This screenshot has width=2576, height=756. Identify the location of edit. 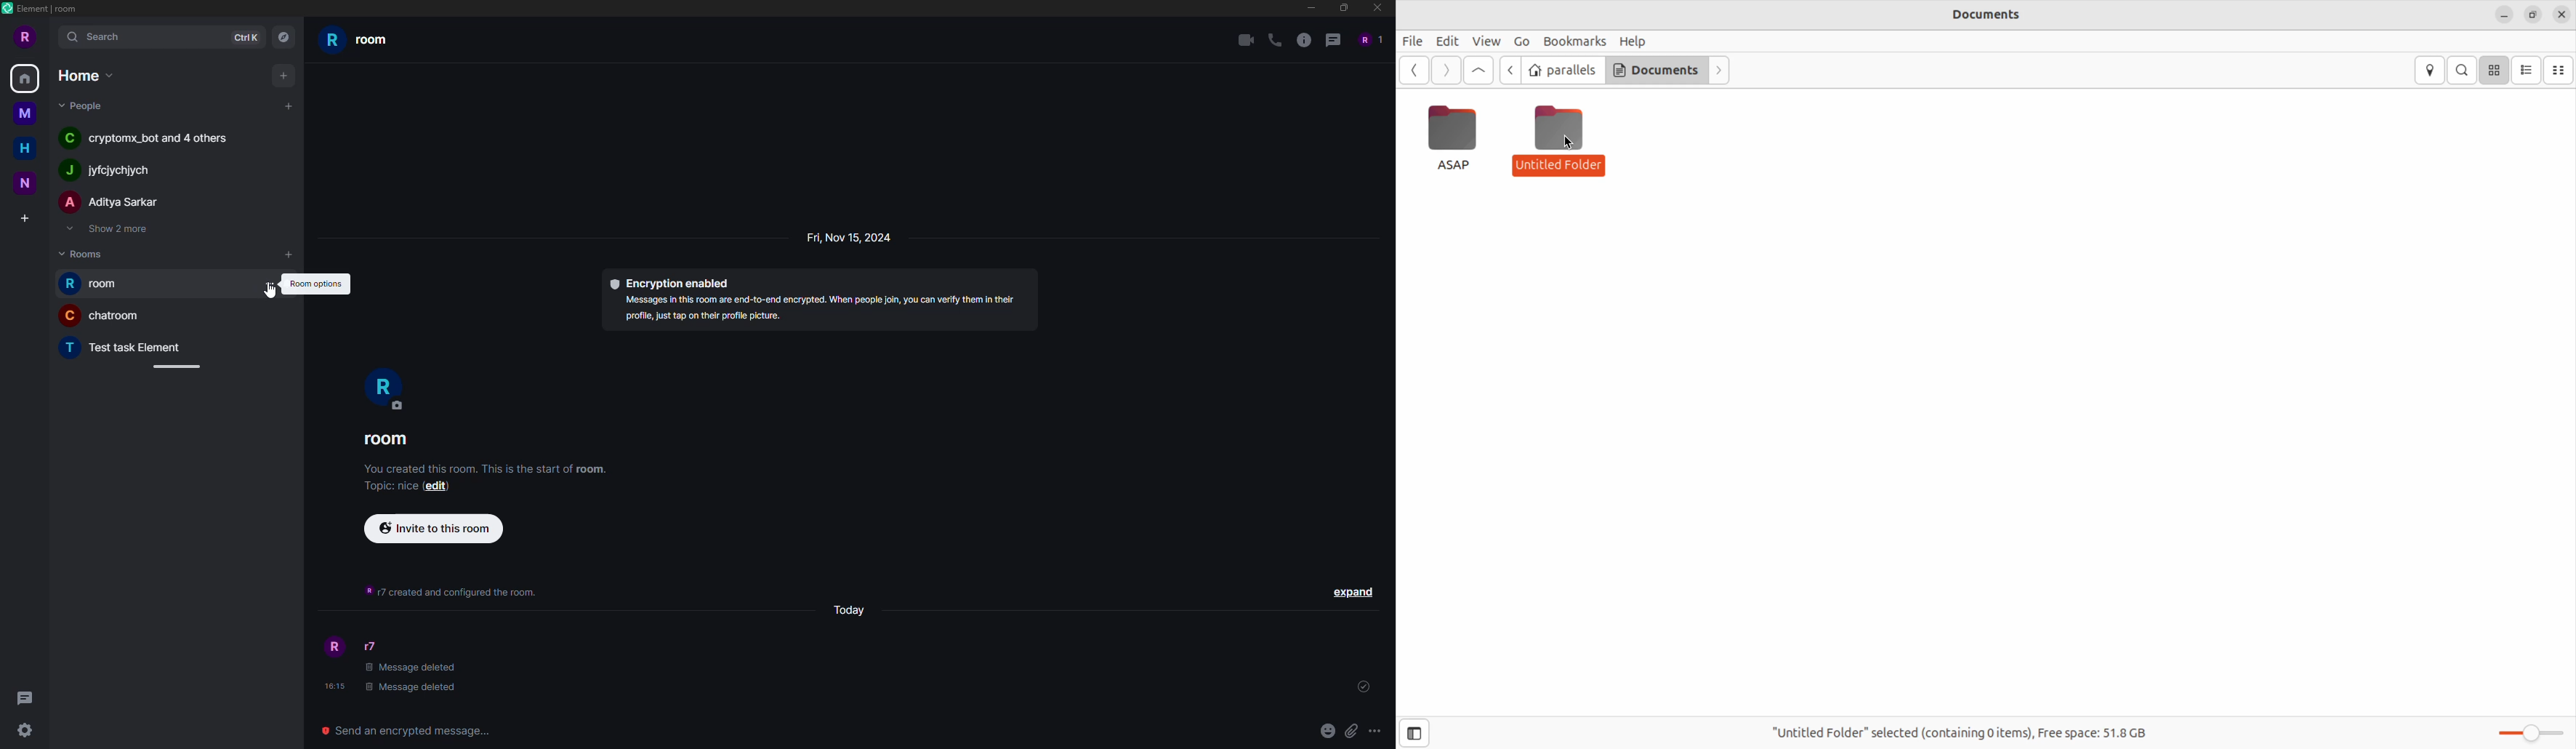
(438, 489).